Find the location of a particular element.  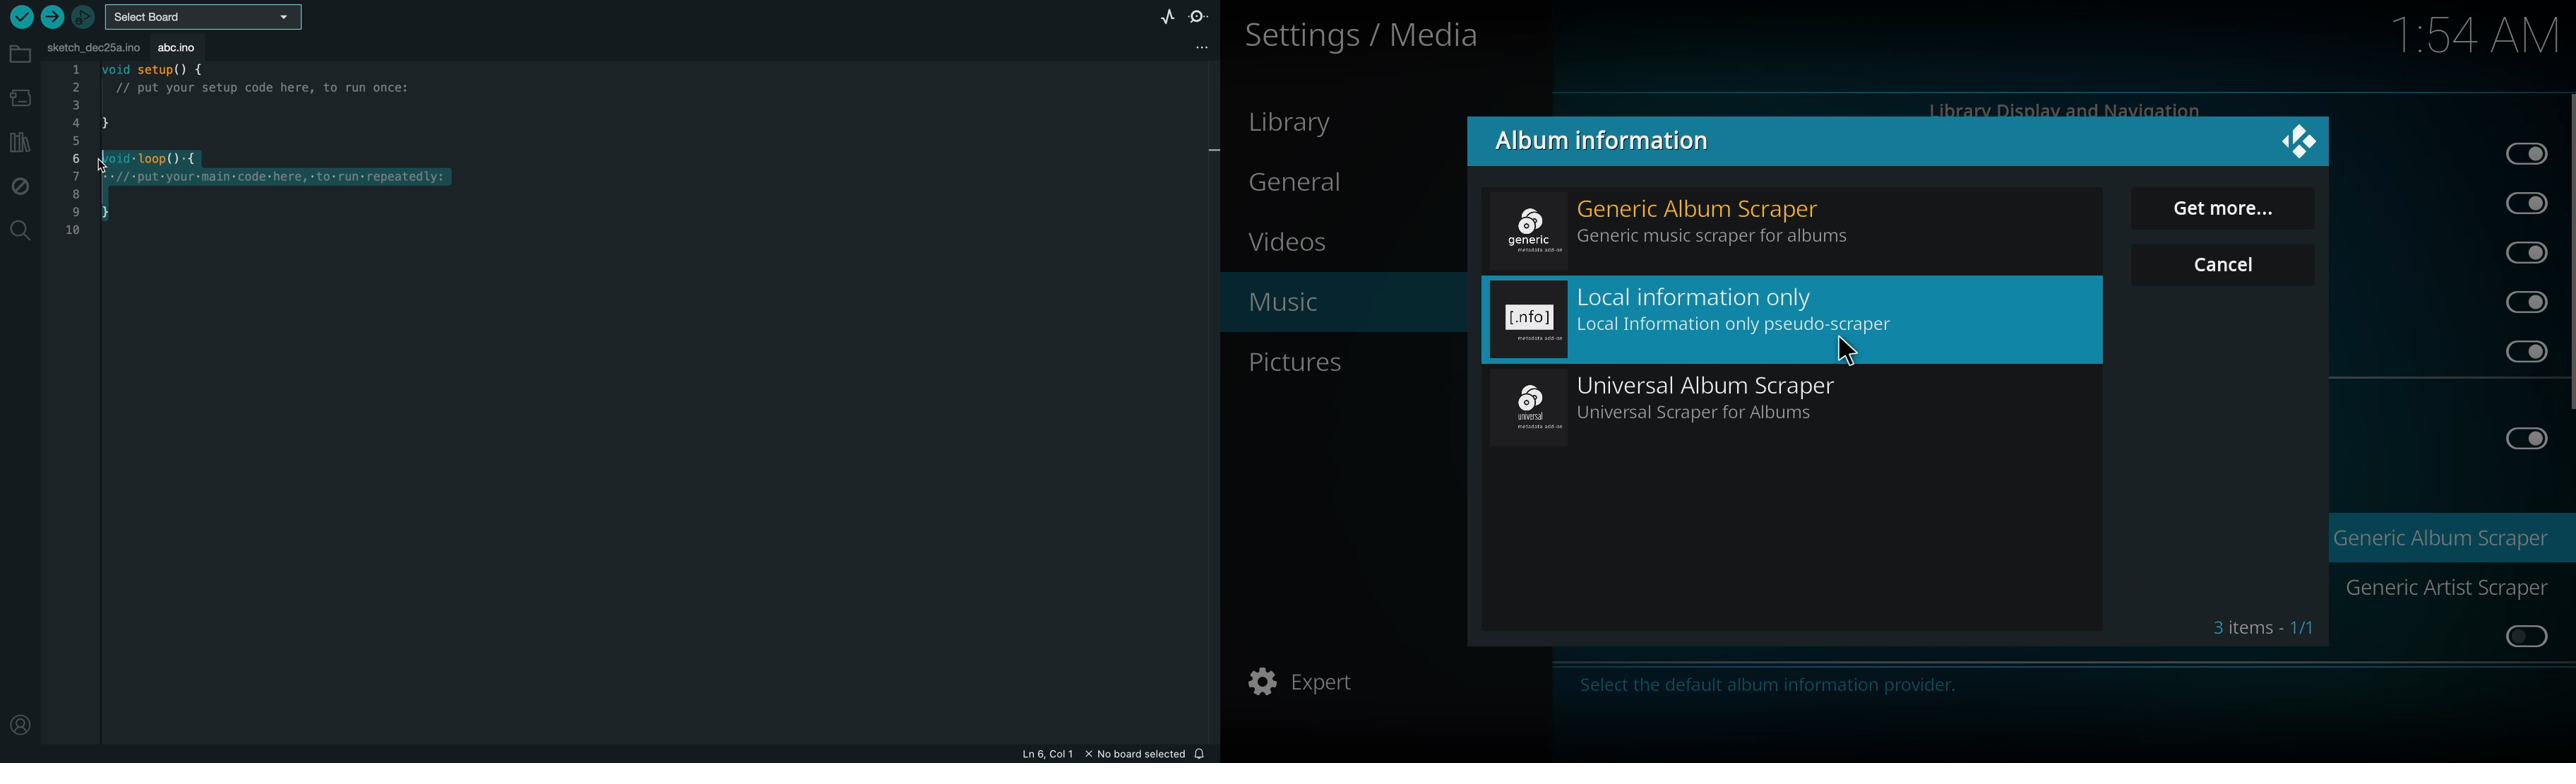

enabled is located at coordinates (2521, 151).